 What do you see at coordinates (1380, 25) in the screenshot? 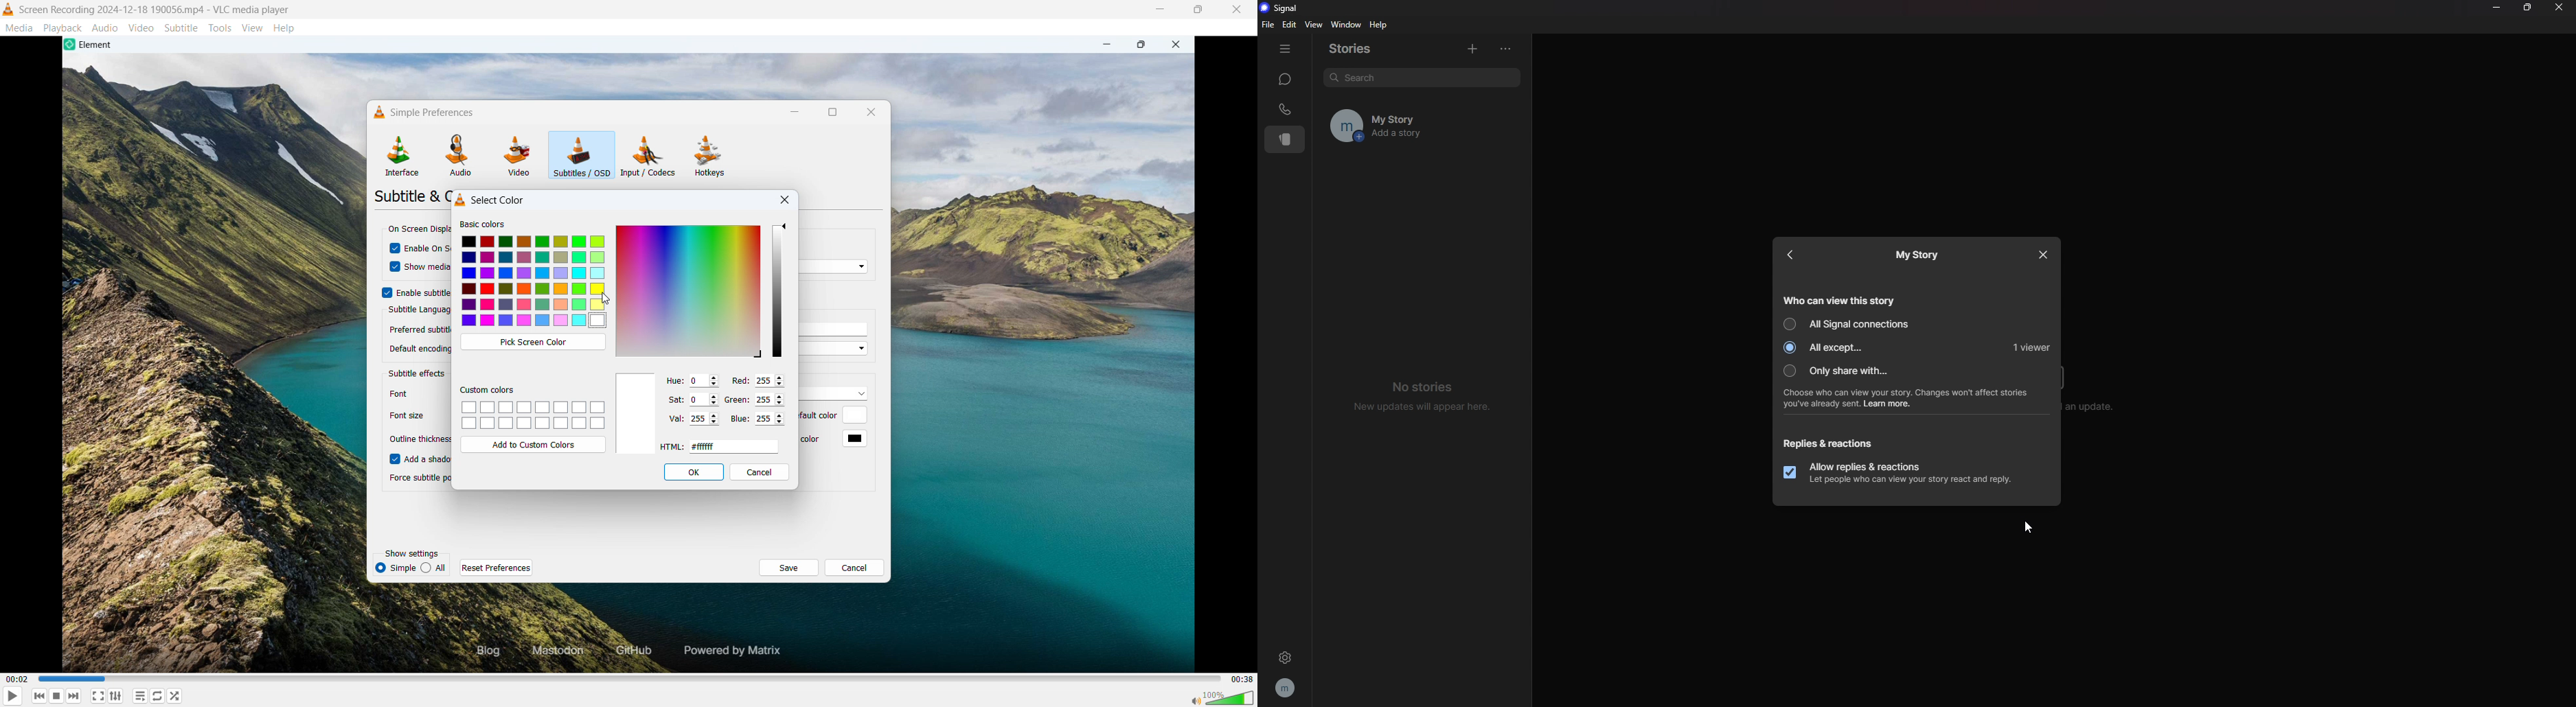
I see `help` at bounding box center [1380, 25].